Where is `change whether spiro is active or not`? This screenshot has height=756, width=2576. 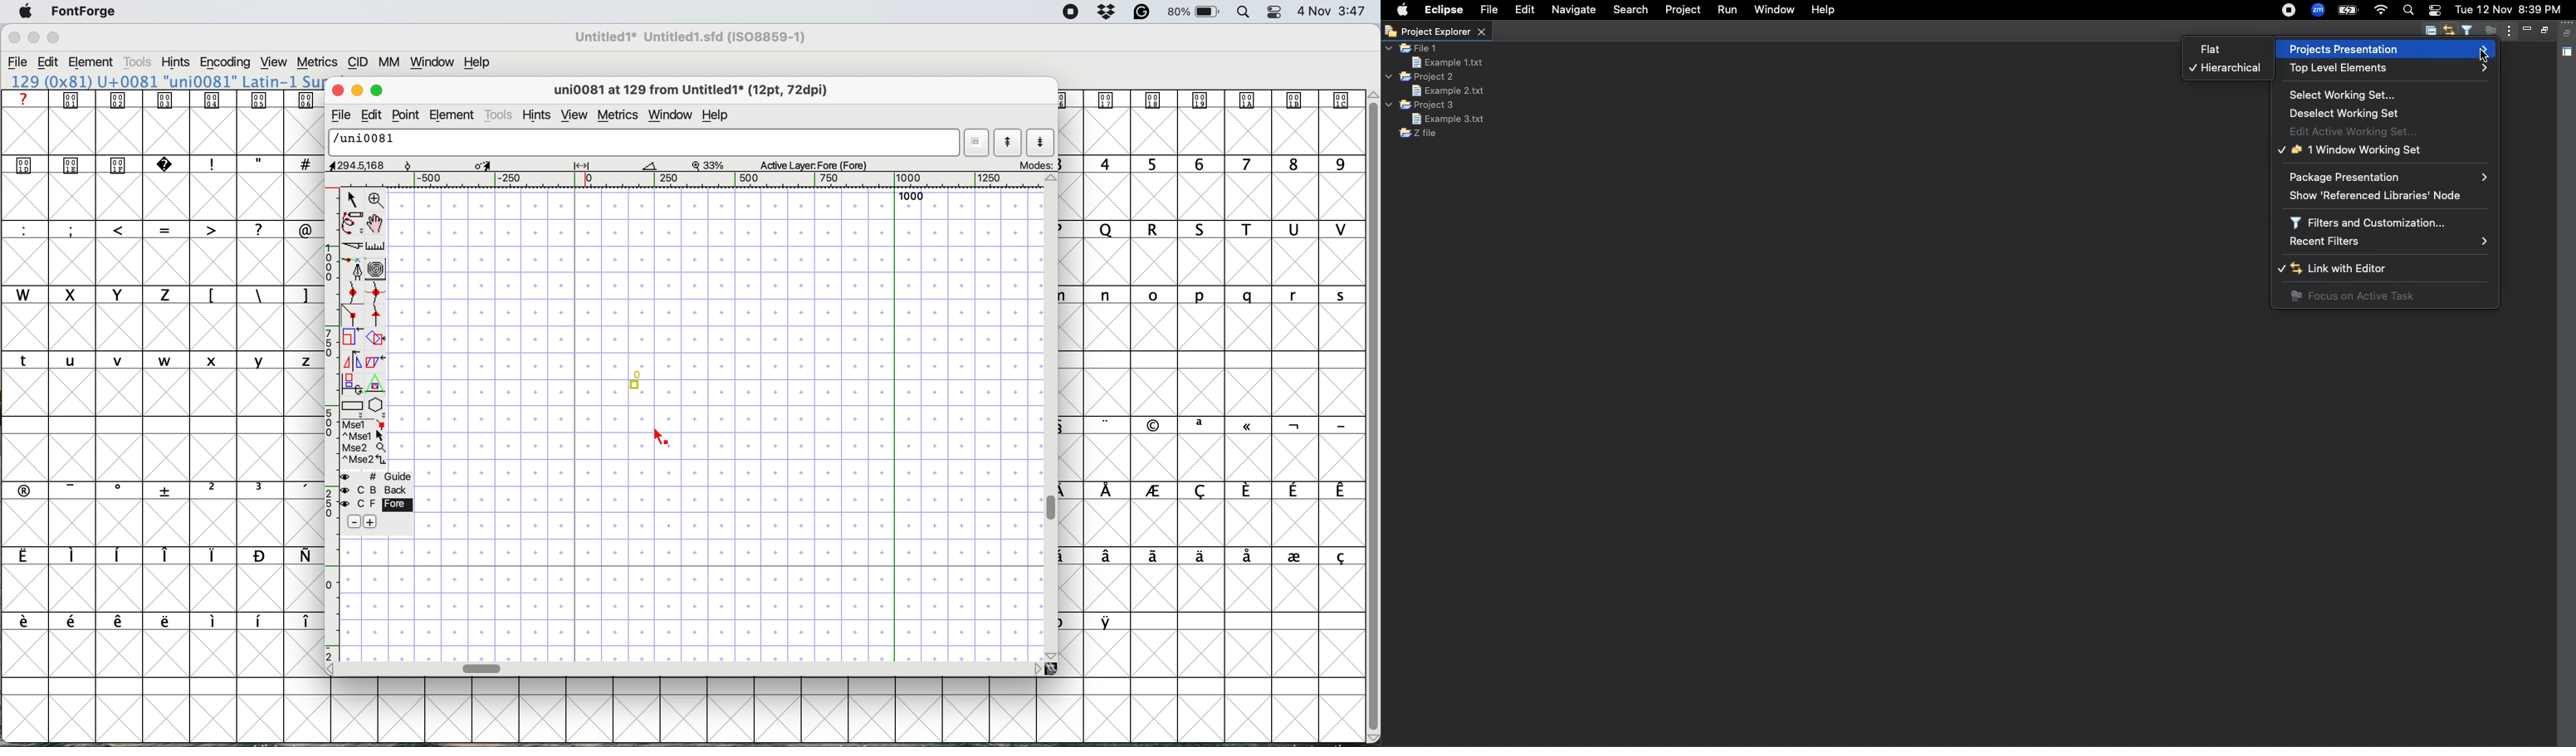
change whether spiro is active or not is located at coordinates (376, 267).